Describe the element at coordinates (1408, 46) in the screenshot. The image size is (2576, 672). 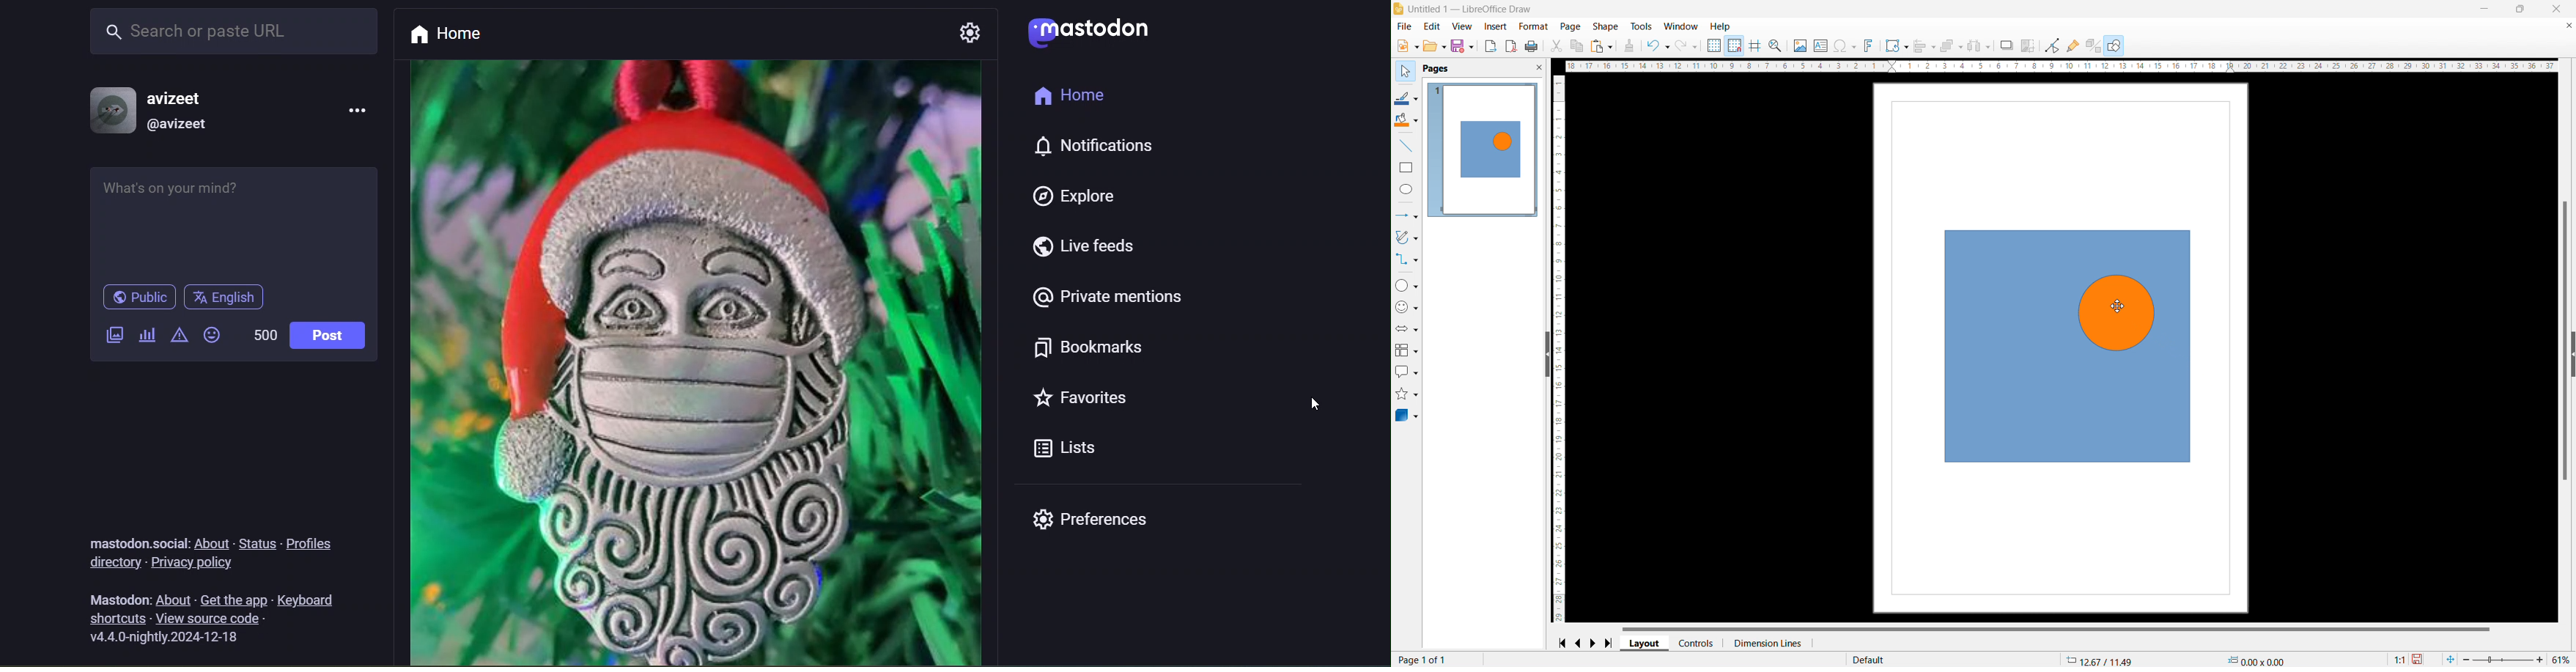
I see `open` at that location.